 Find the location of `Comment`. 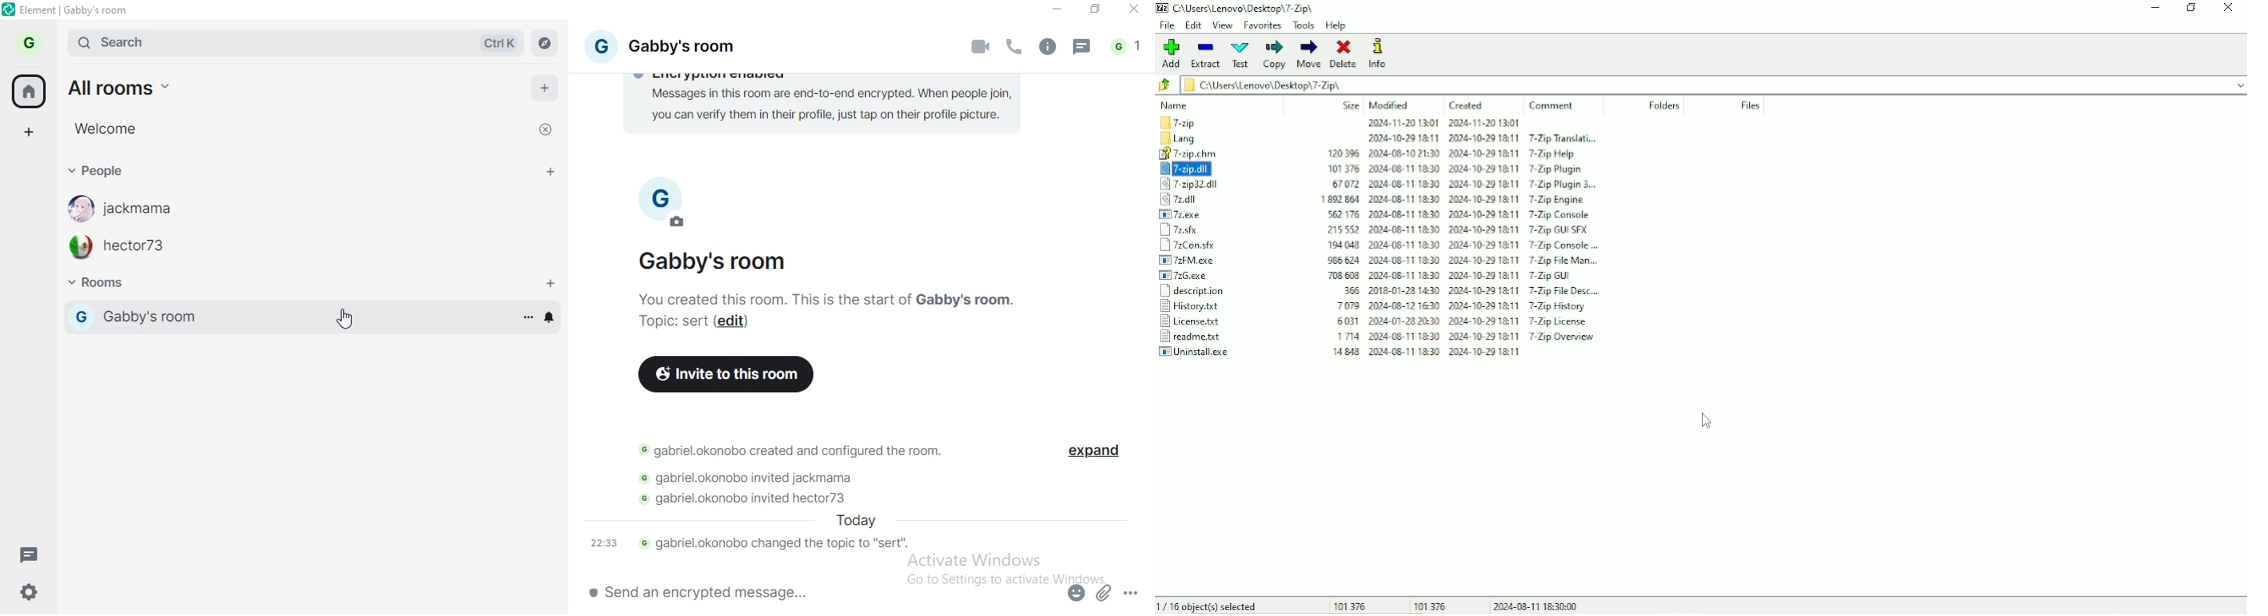

Comment is located at coordinates (1554, 105).